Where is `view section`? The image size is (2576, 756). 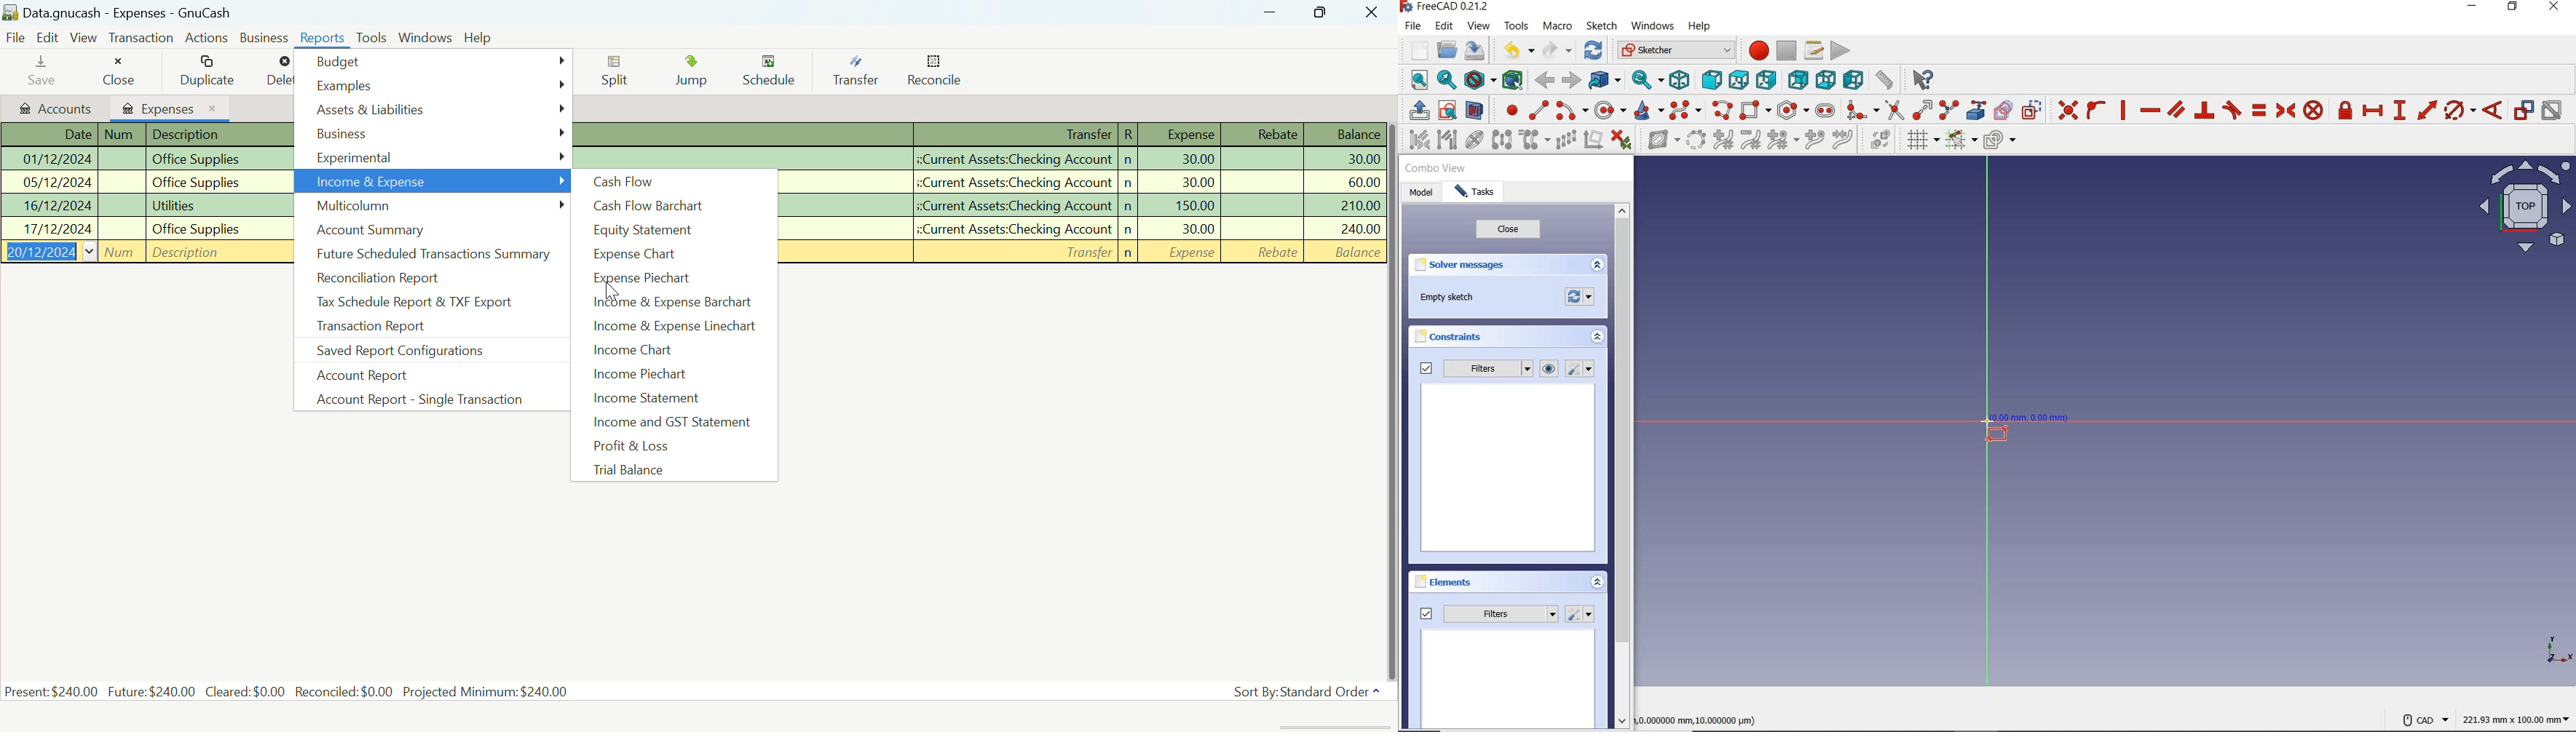
view section is located at coordinates (1477, 111).